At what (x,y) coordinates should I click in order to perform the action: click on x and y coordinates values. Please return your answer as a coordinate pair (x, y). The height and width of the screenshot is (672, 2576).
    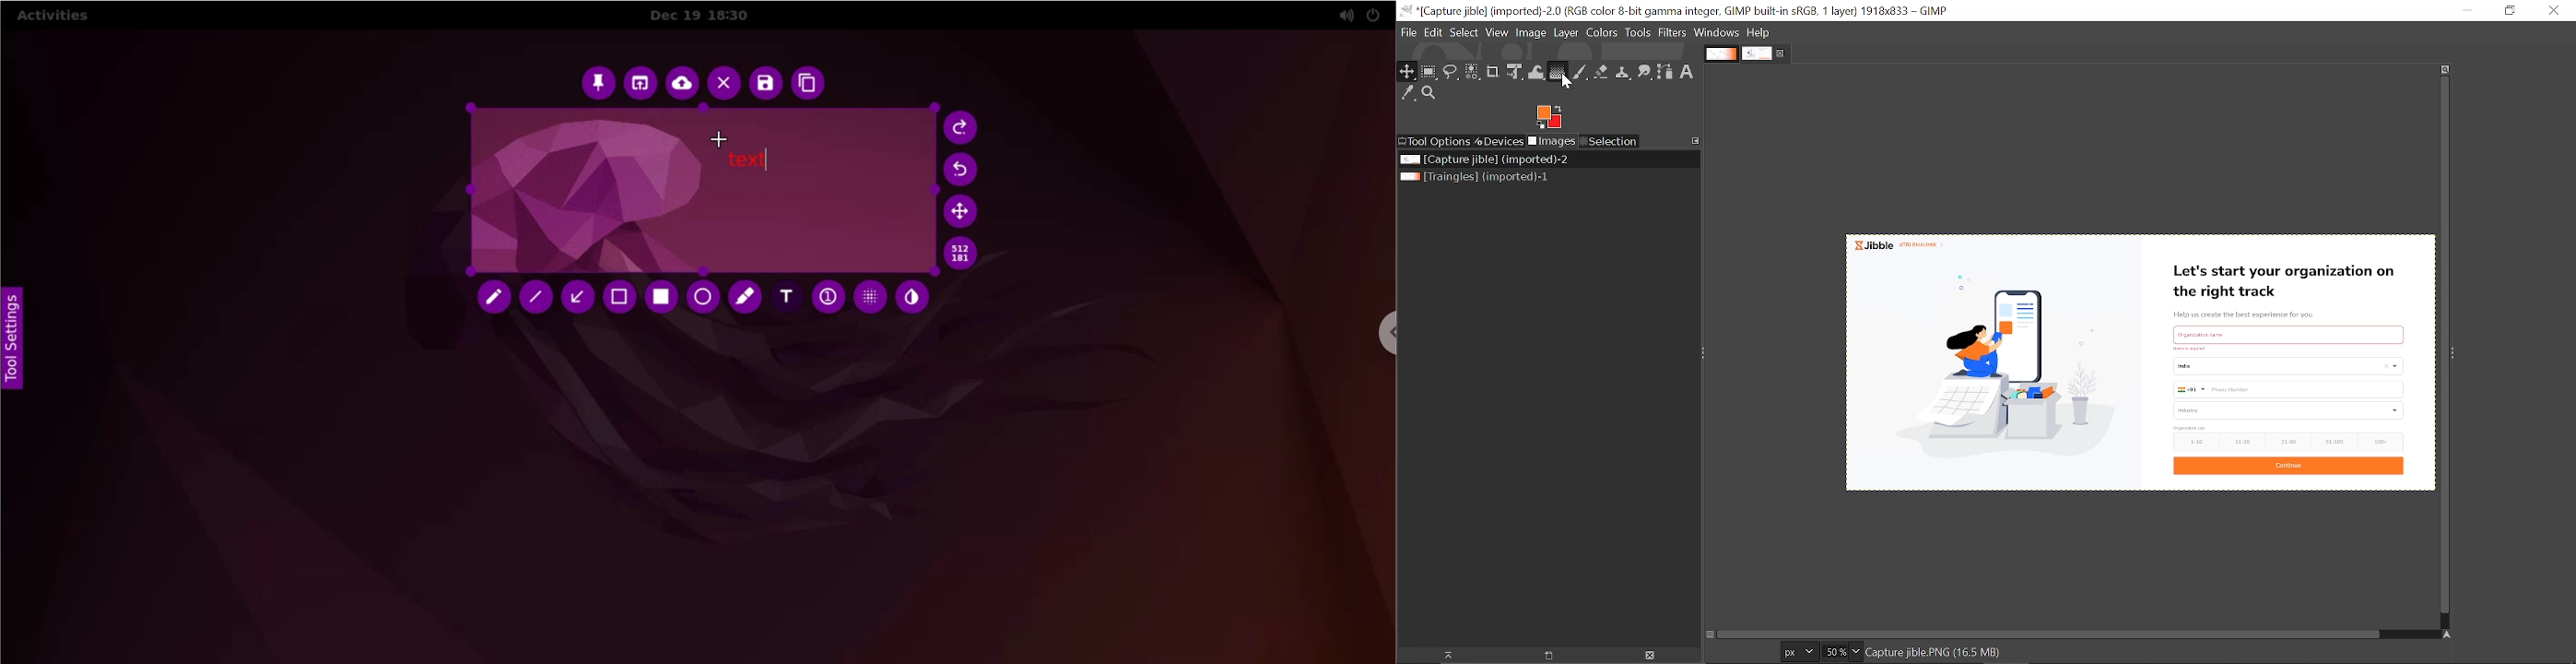
    Looking at the image, I should click on (967, 256).